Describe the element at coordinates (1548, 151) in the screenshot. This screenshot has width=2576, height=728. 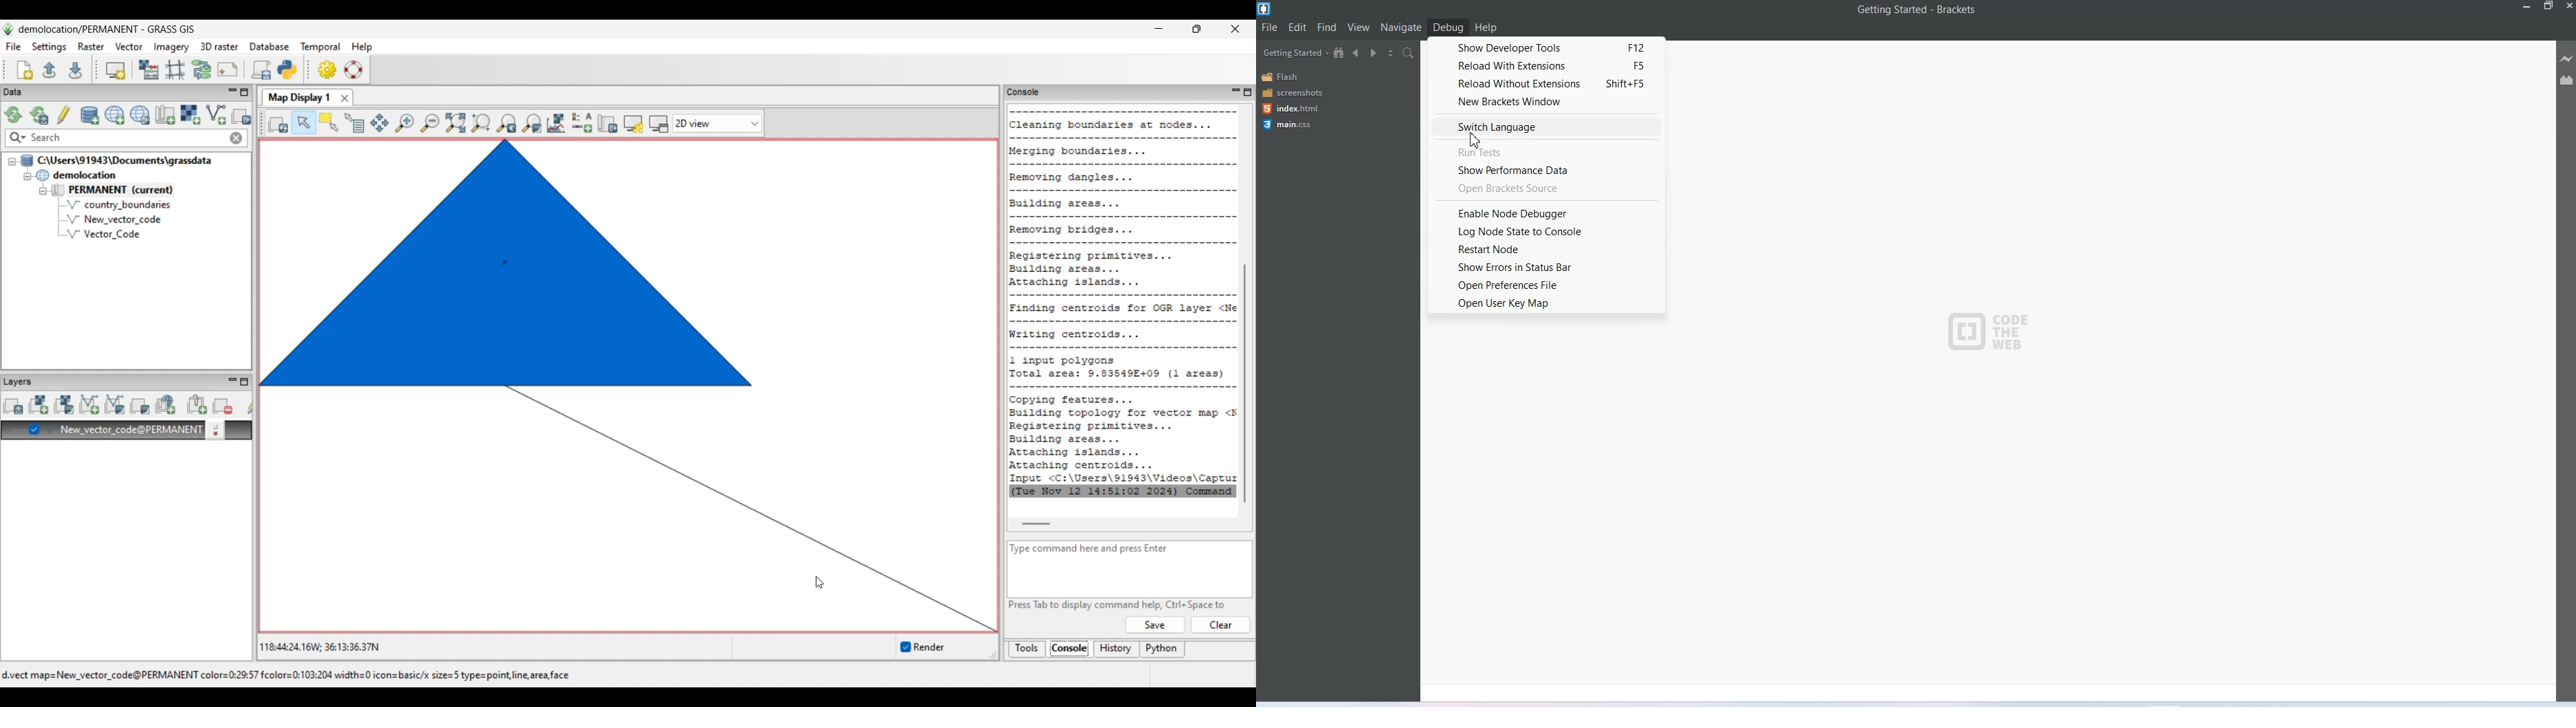
I see `Run tests` at that location.